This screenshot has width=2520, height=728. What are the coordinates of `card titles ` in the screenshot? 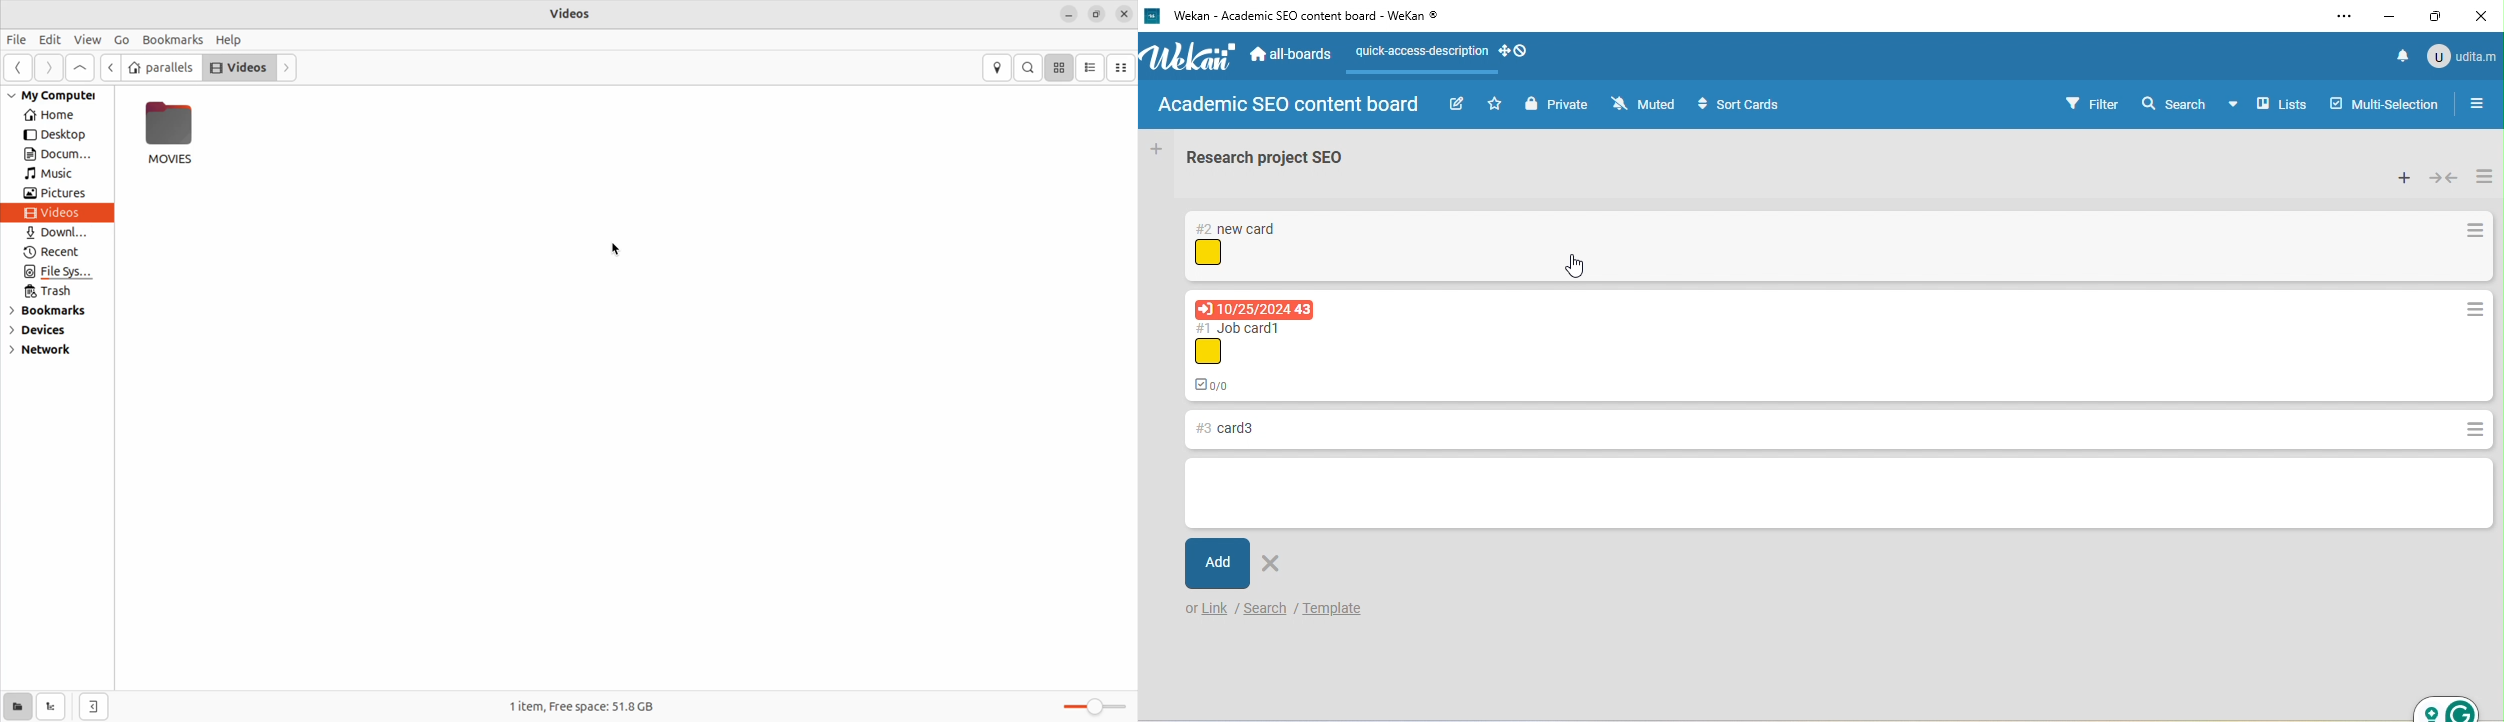 It's located at (1242, 327).